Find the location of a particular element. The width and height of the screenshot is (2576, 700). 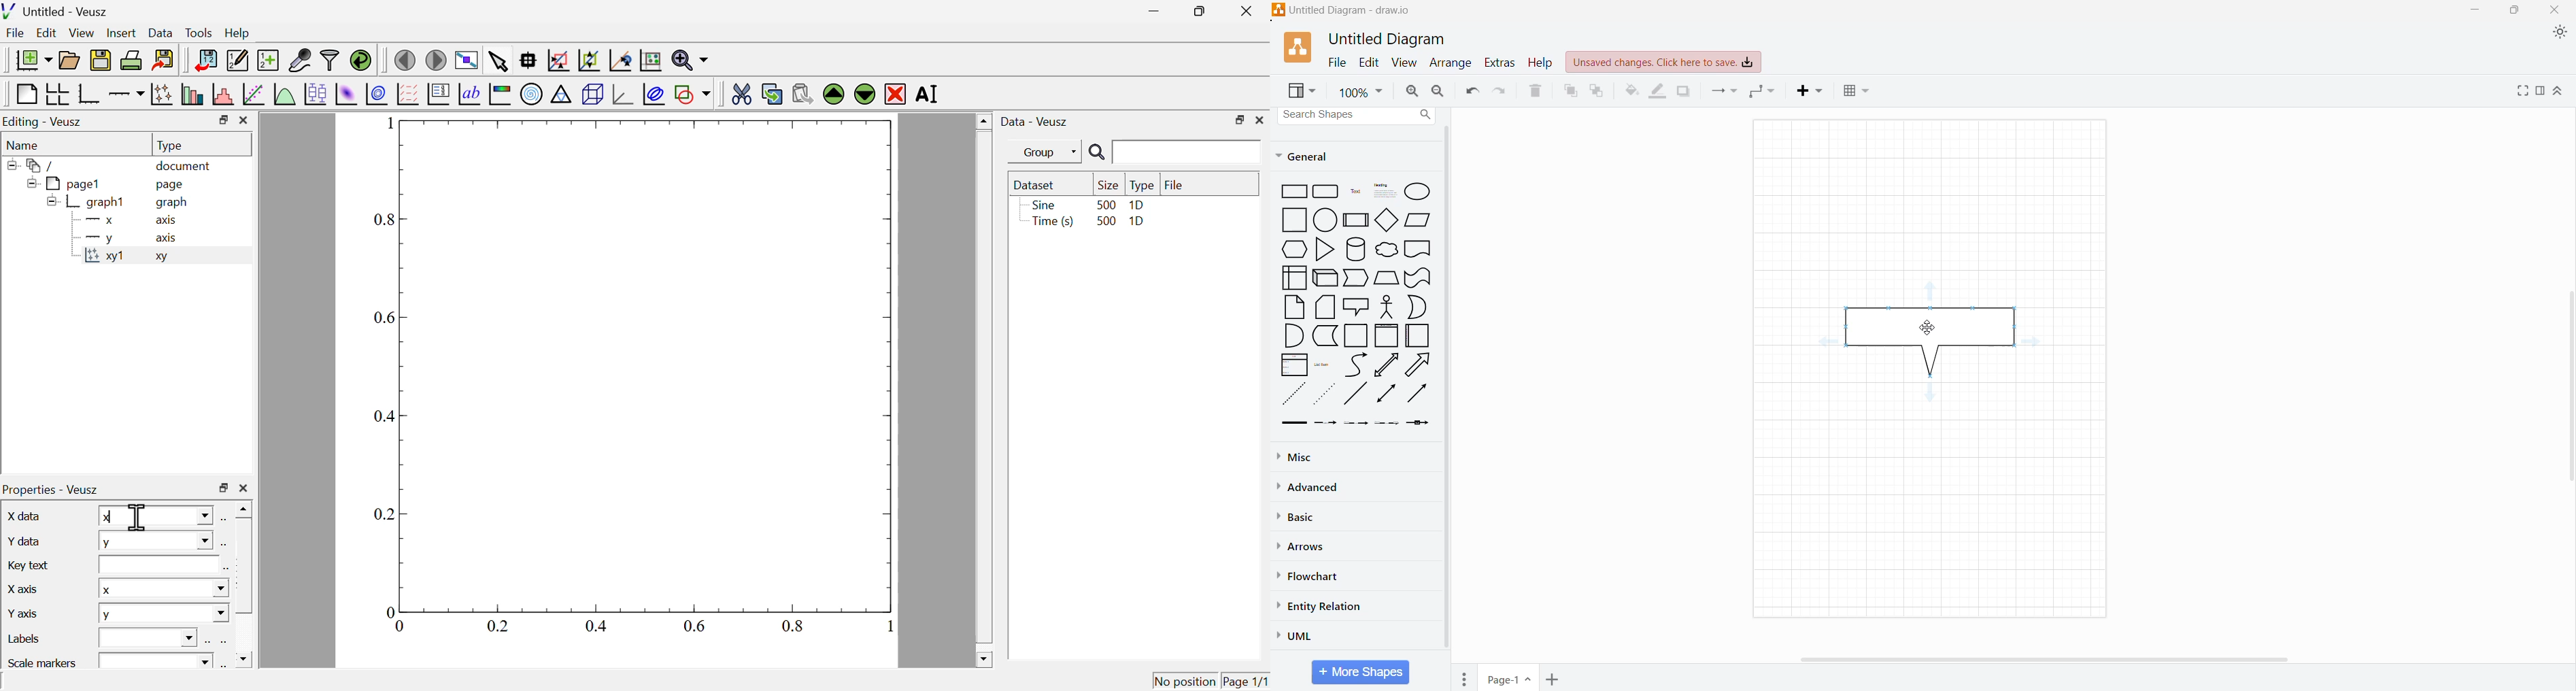

Application Logo is located at coordinates (1299, 48).